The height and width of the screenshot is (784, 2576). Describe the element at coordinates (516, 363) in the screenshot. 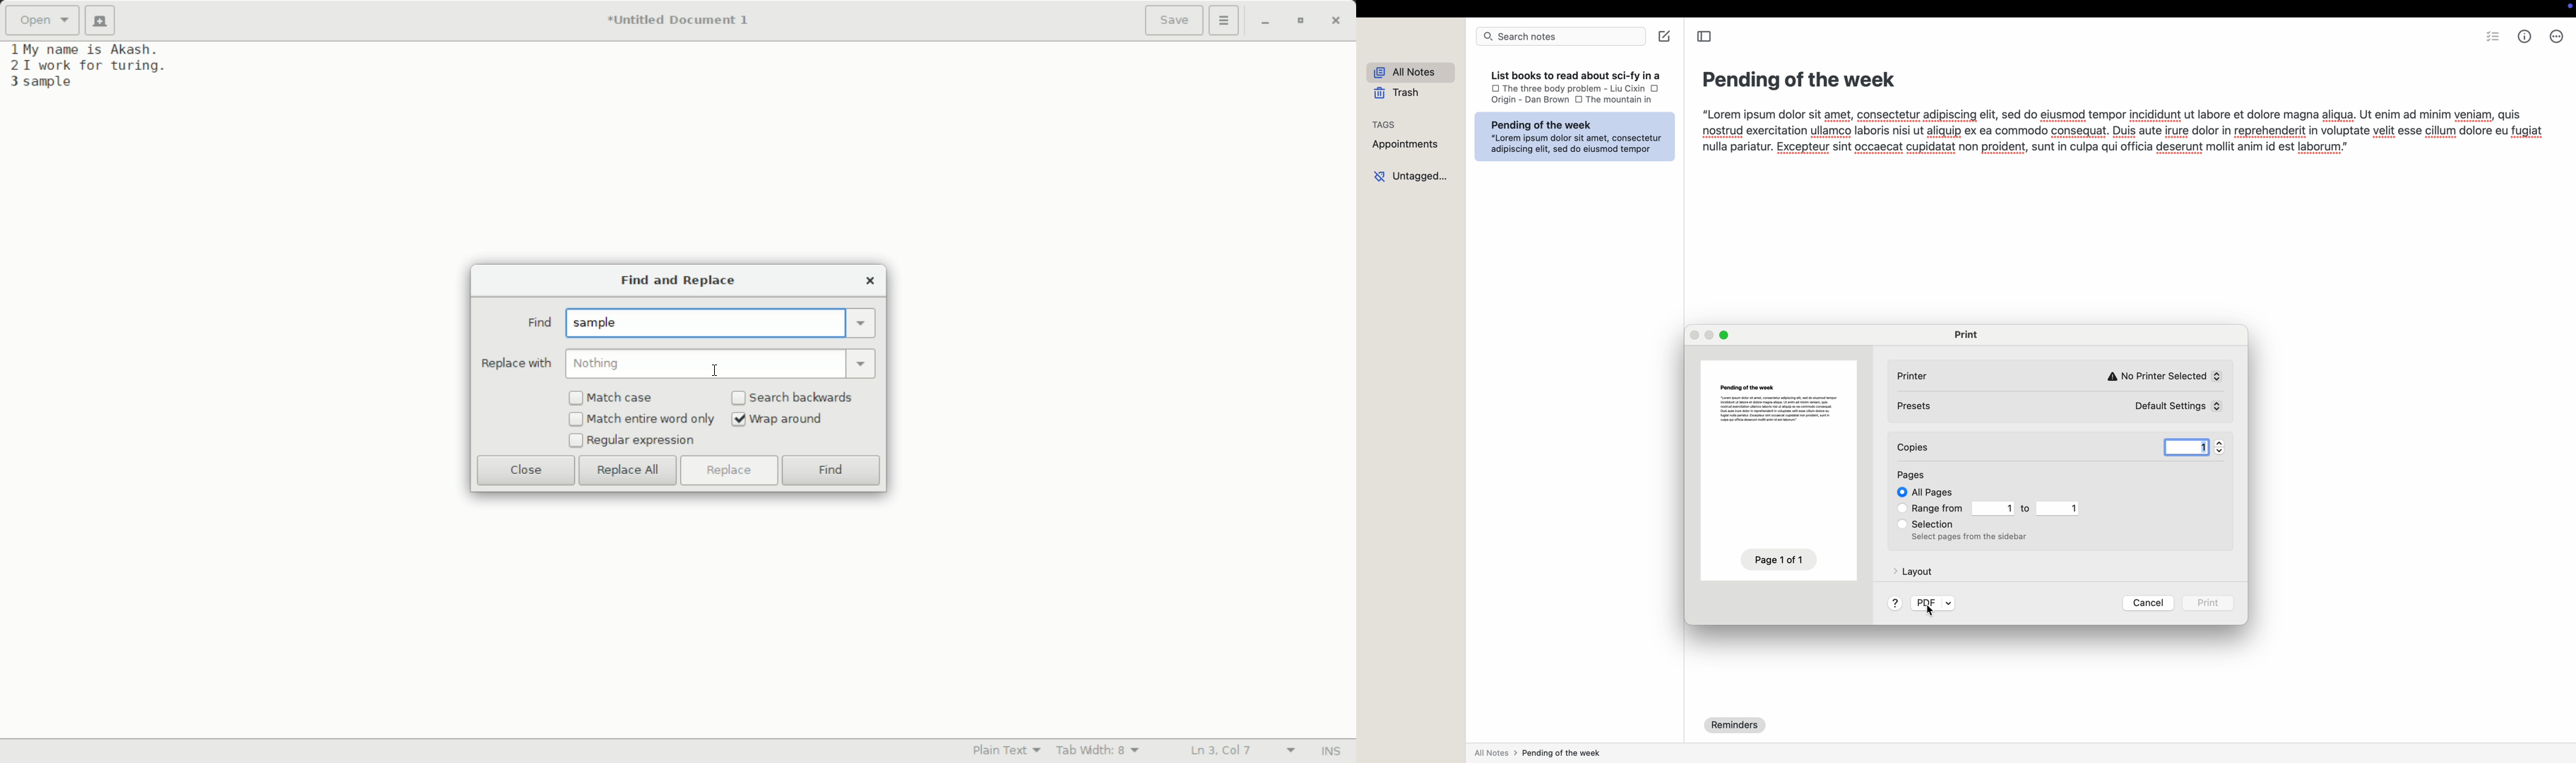

I see `replace with` at that location.